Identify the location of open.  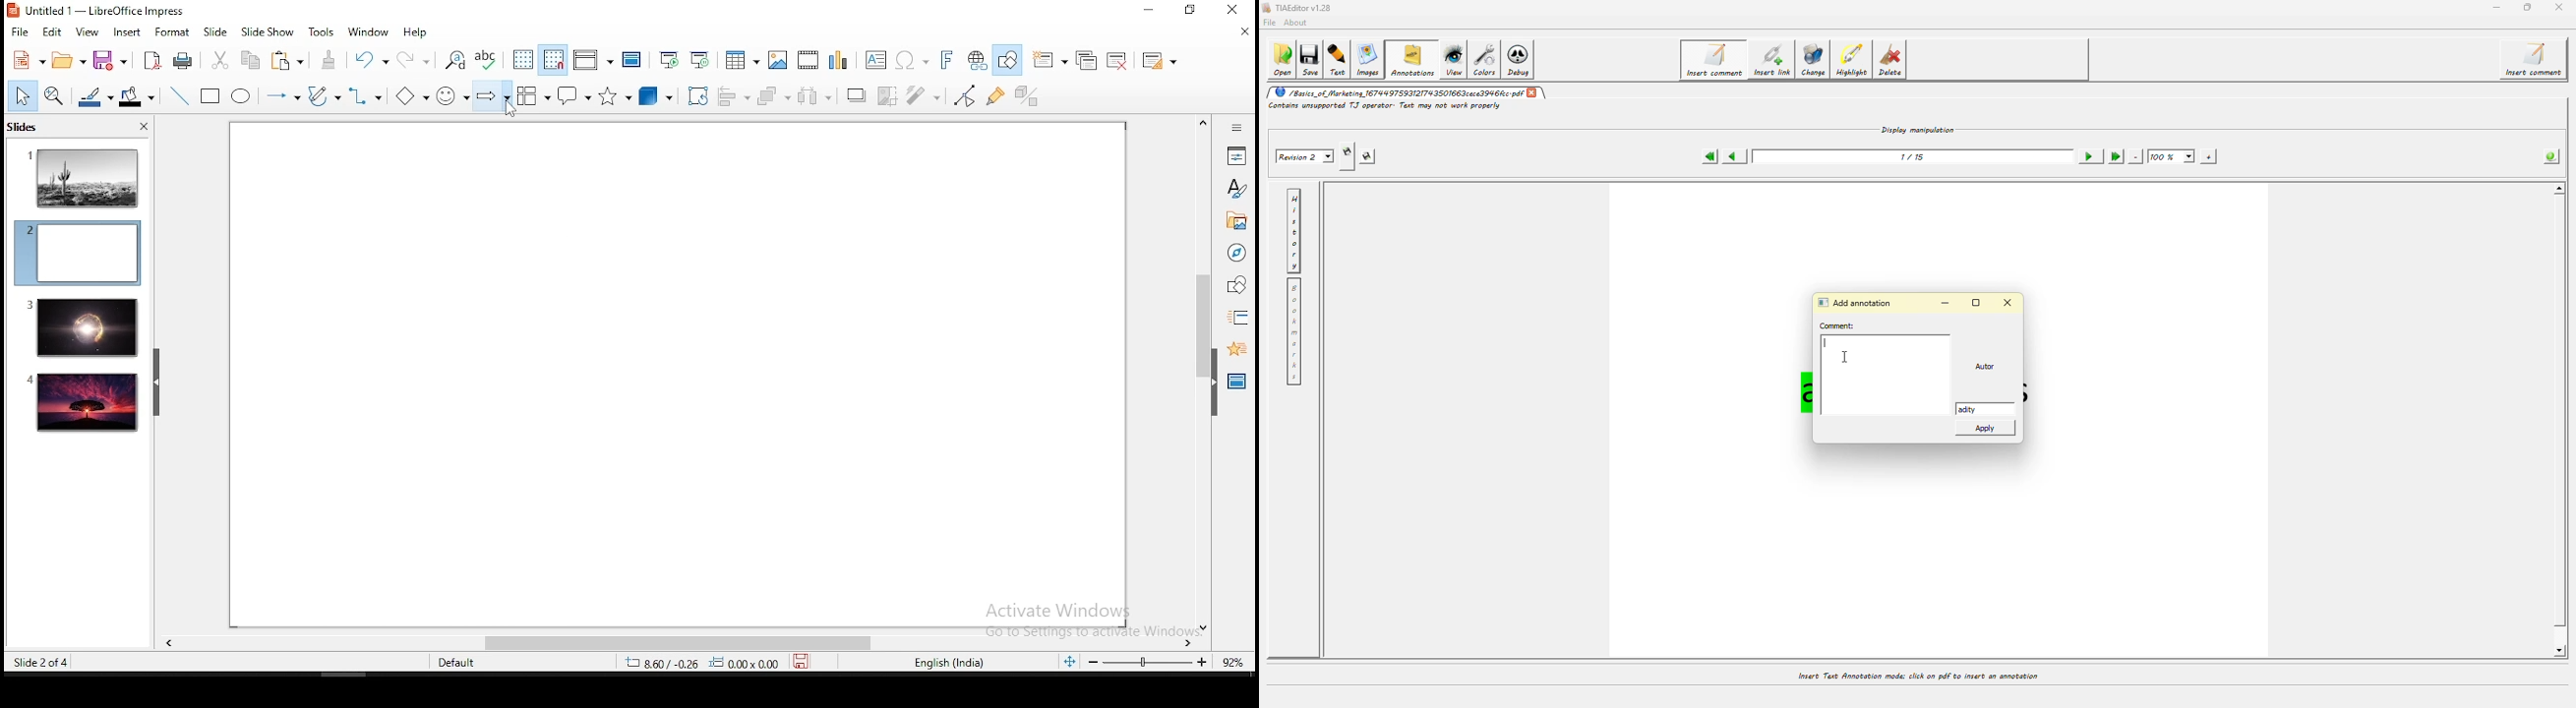
(64, 61).